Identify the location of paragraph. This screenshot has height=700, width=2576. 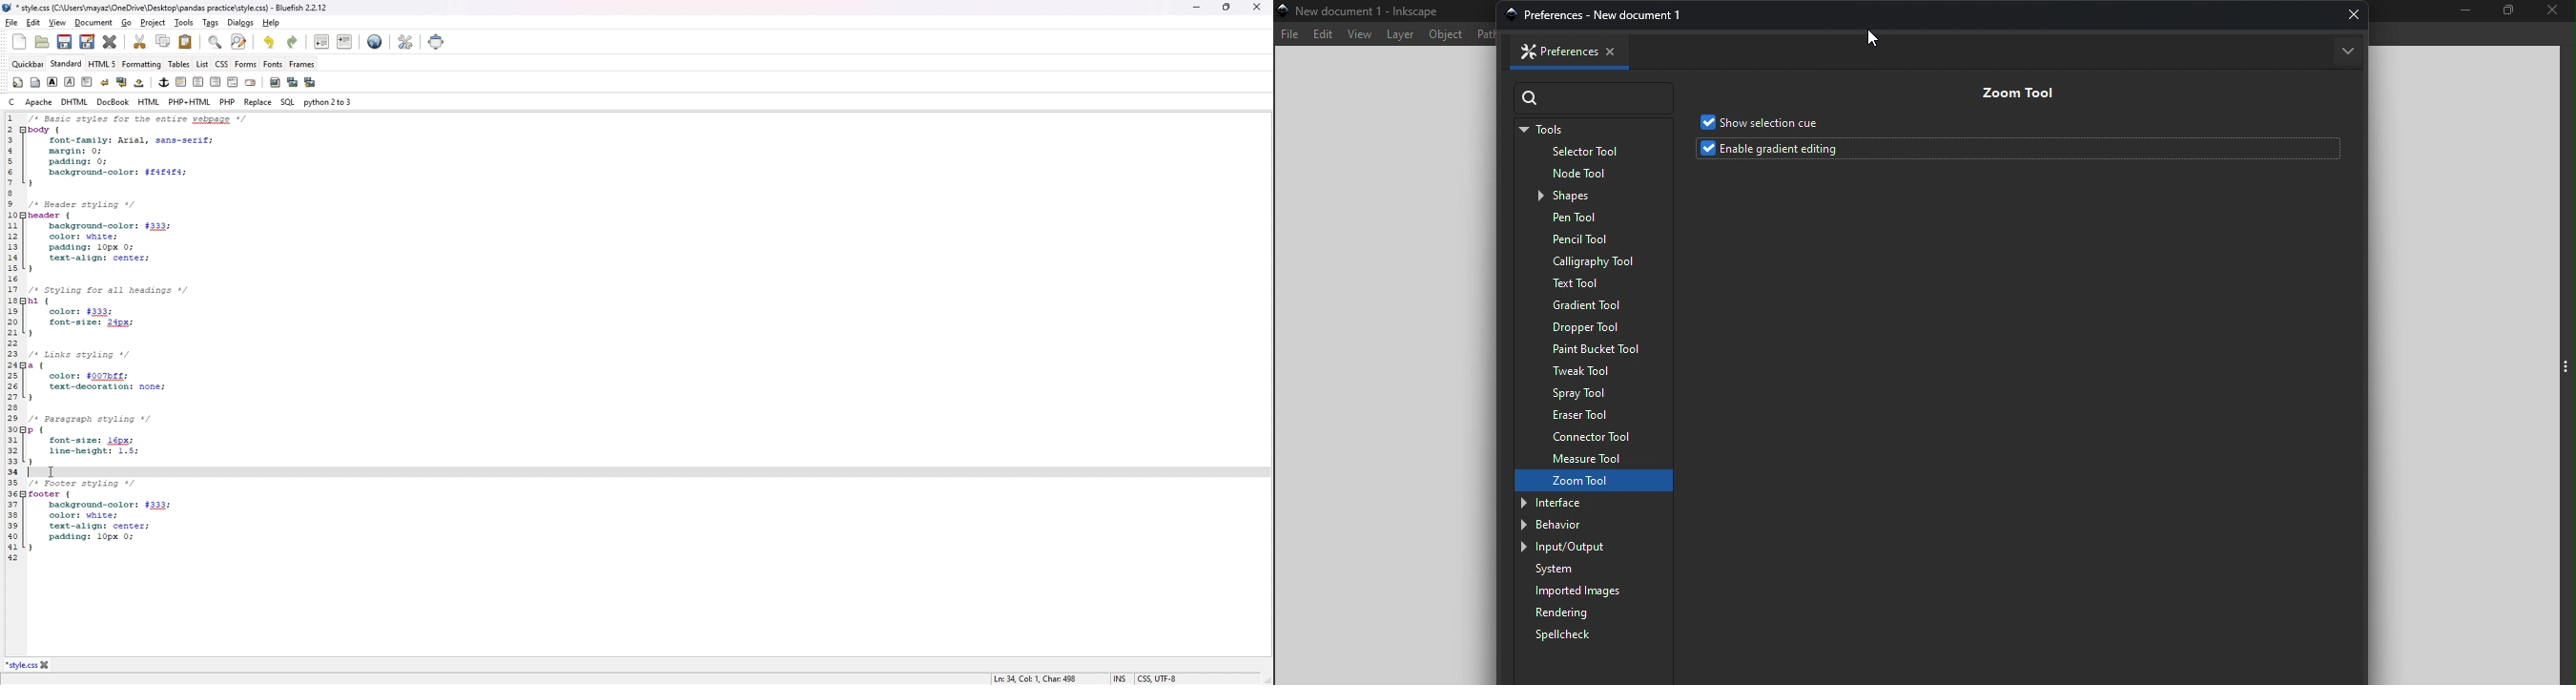
(88, 82).